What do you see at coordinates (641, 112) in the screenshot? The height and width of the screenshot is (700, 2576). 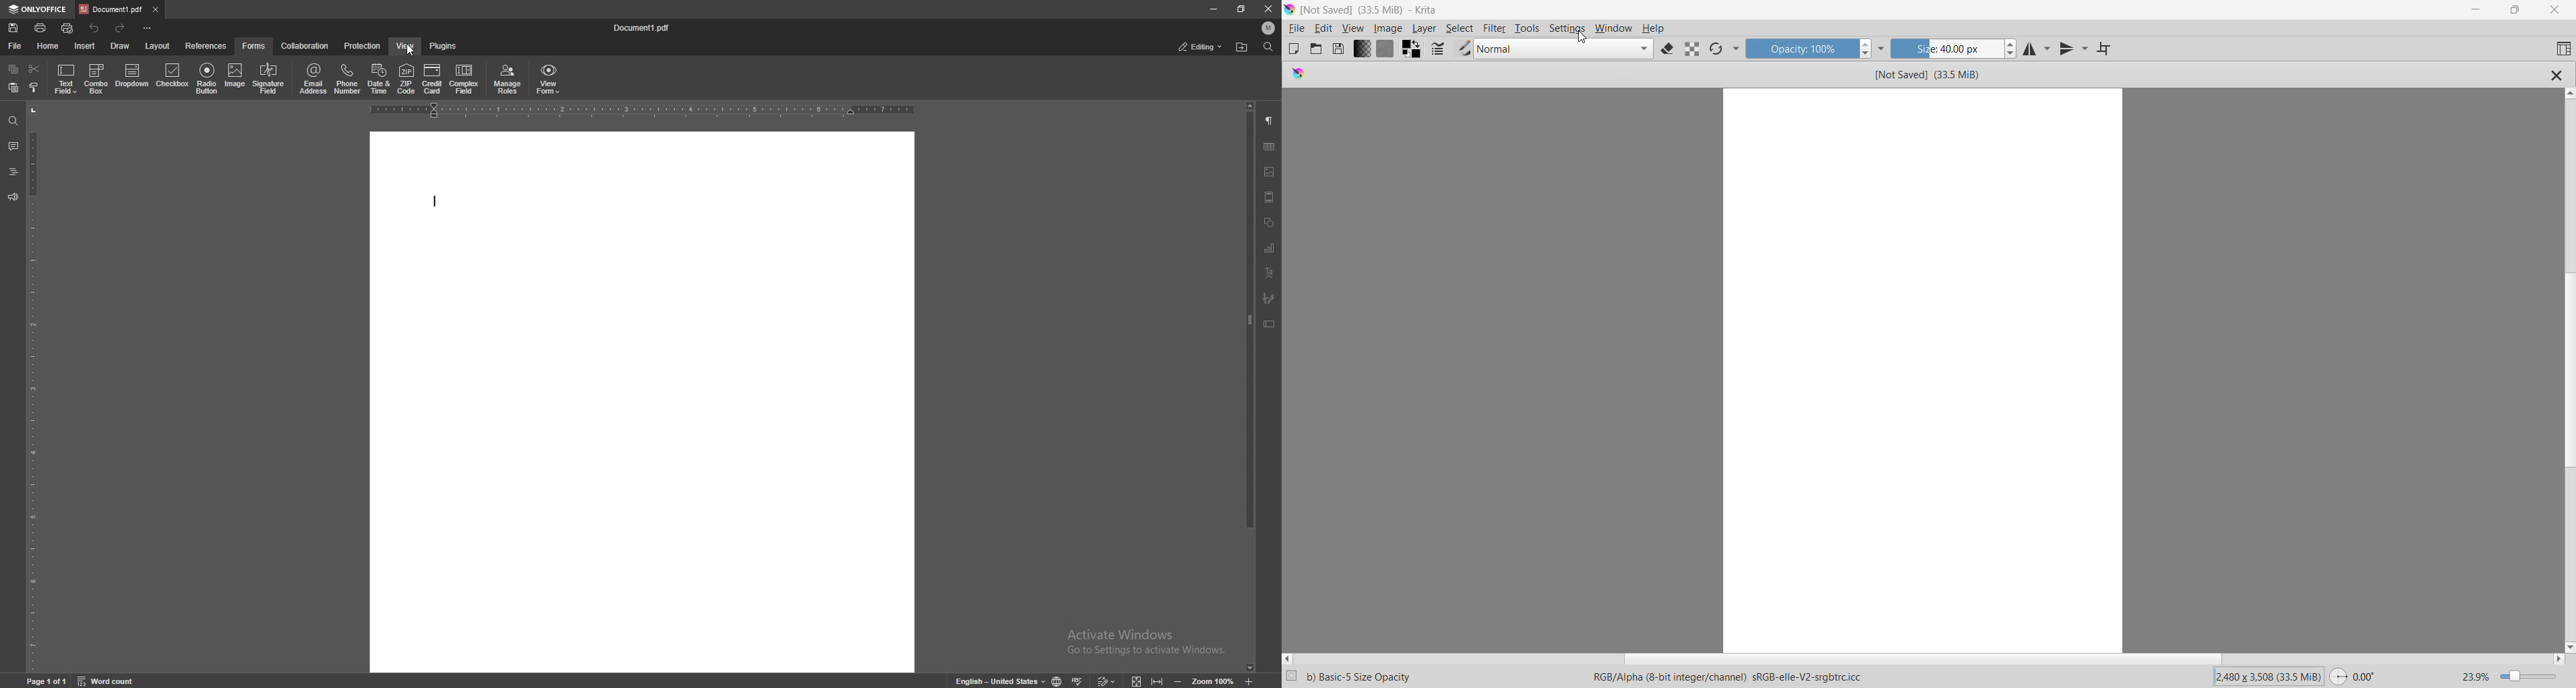 I see `horizontal scale` at bounding box center [641, 112].